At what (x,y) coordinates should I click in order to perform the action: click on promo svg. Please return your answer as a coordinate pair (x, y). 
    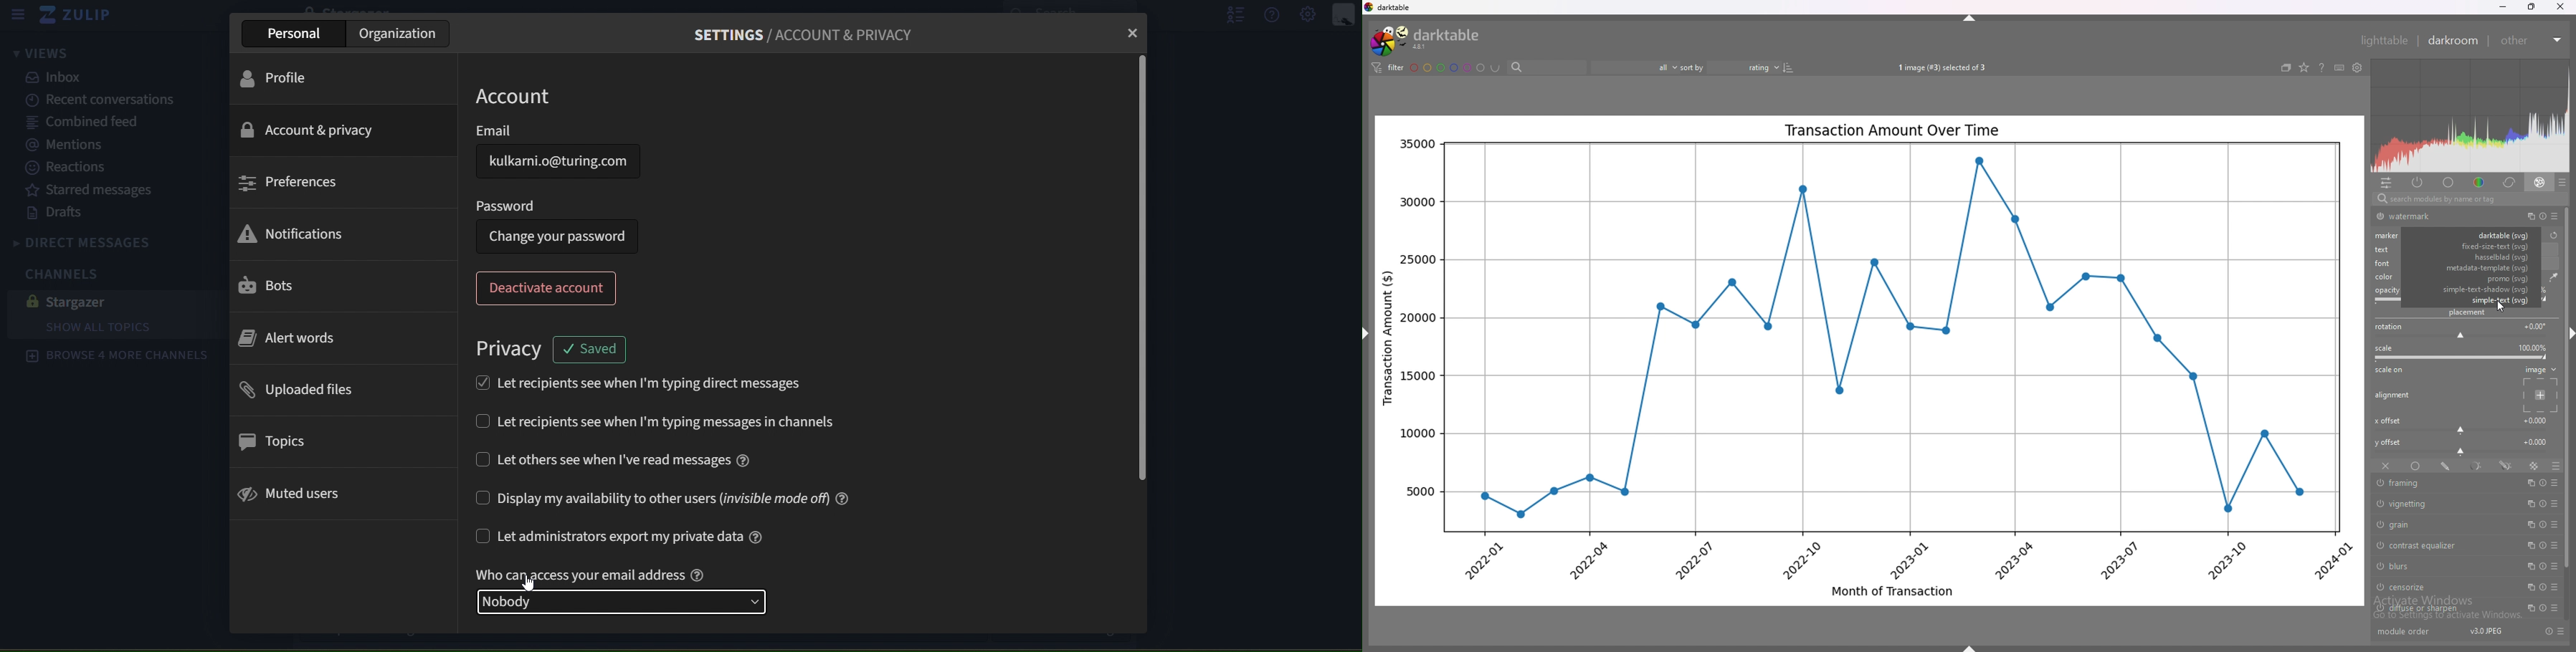
    Looking at the image, I should click on (2475, 279).